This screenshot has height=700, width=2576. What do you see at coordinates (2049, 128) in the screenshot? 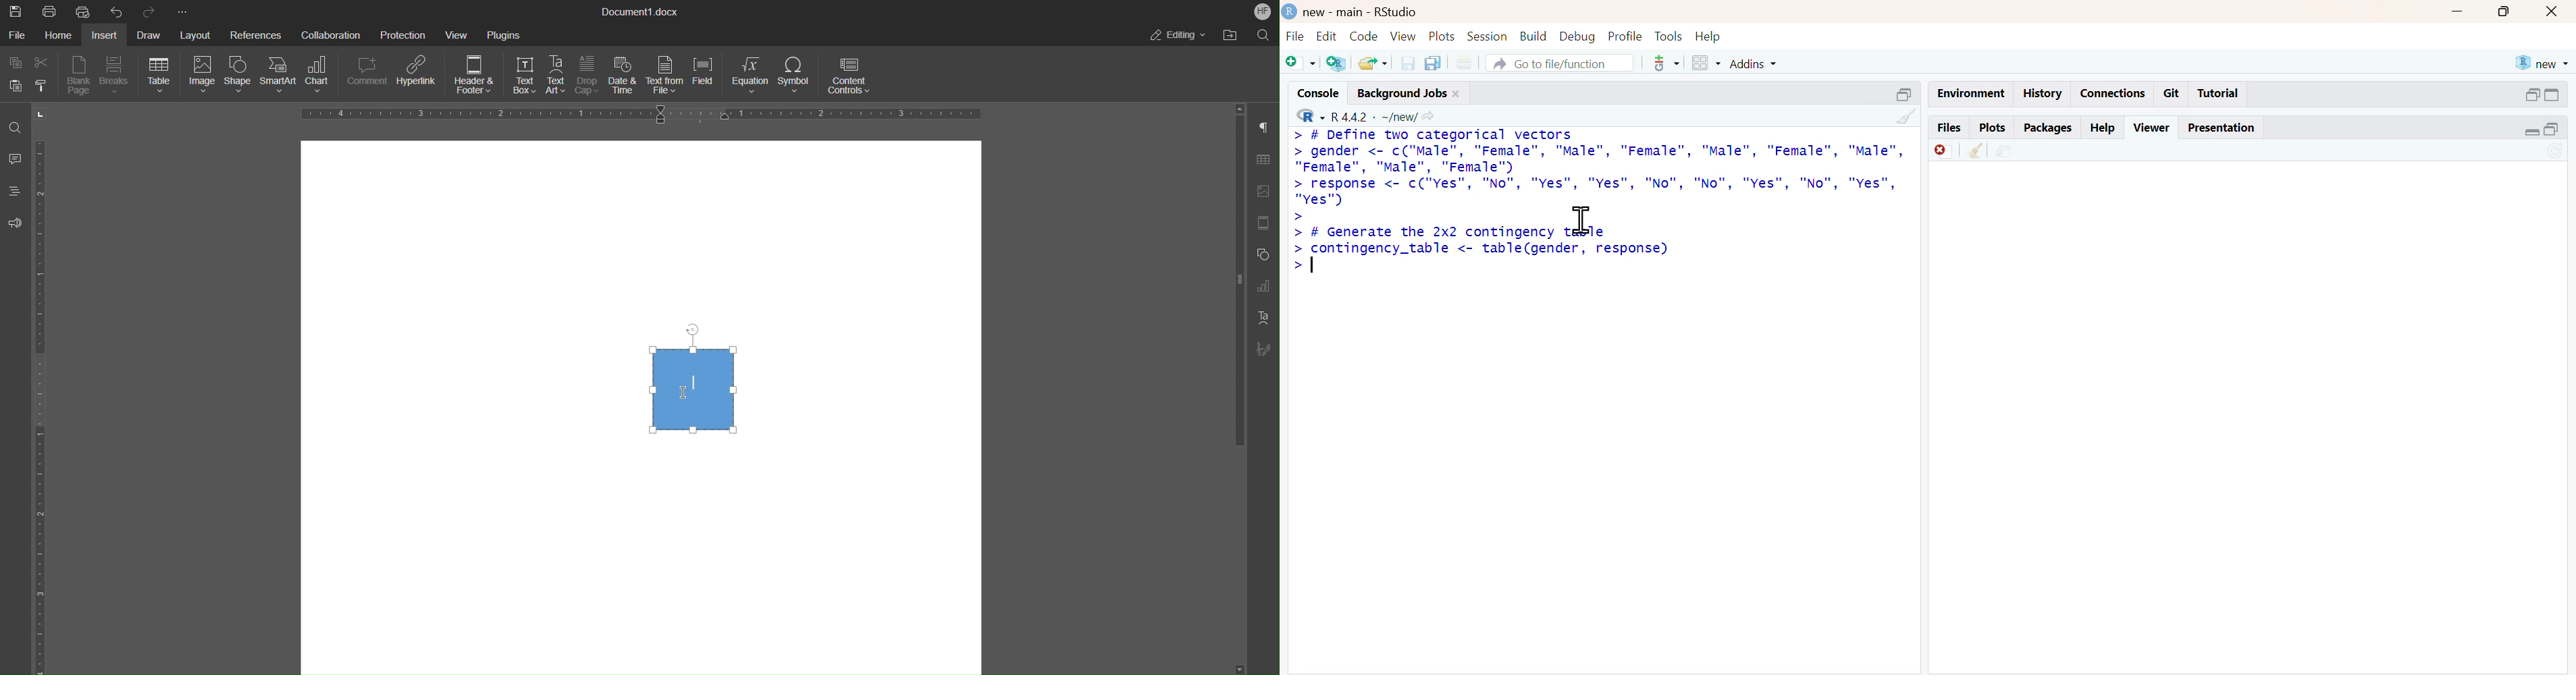
I see `packages` at bounding box center [2049, 128].